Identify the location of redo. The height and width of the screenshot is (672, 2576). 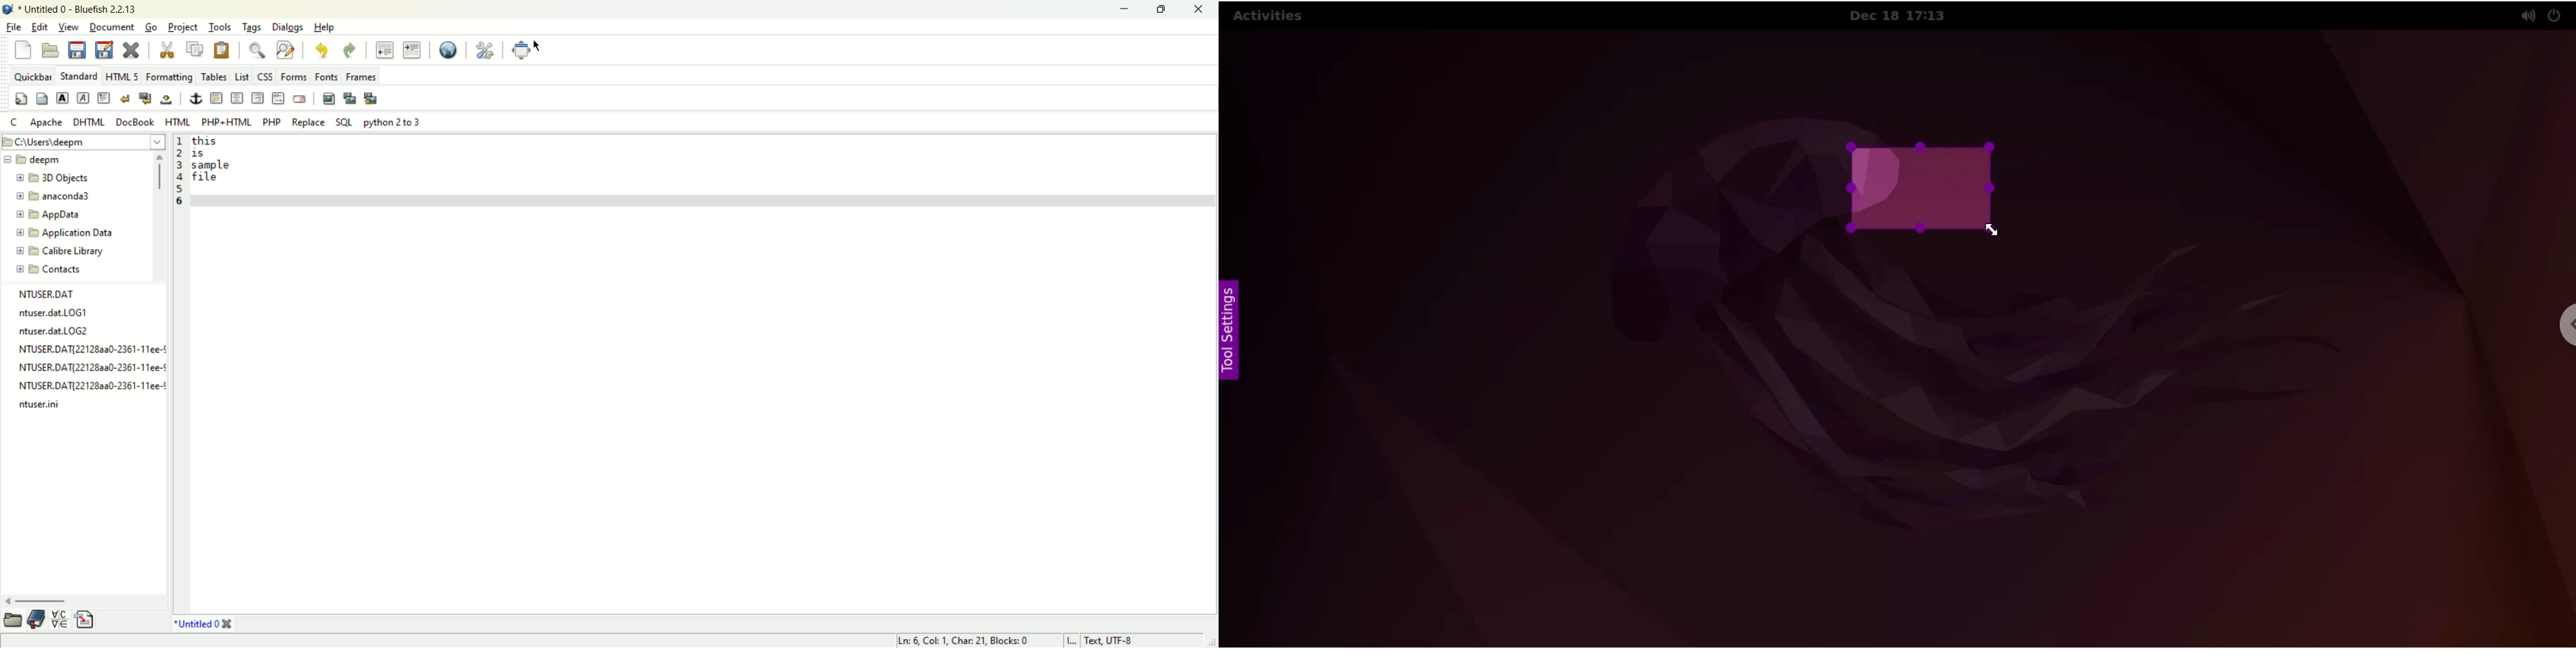
(351, 50).